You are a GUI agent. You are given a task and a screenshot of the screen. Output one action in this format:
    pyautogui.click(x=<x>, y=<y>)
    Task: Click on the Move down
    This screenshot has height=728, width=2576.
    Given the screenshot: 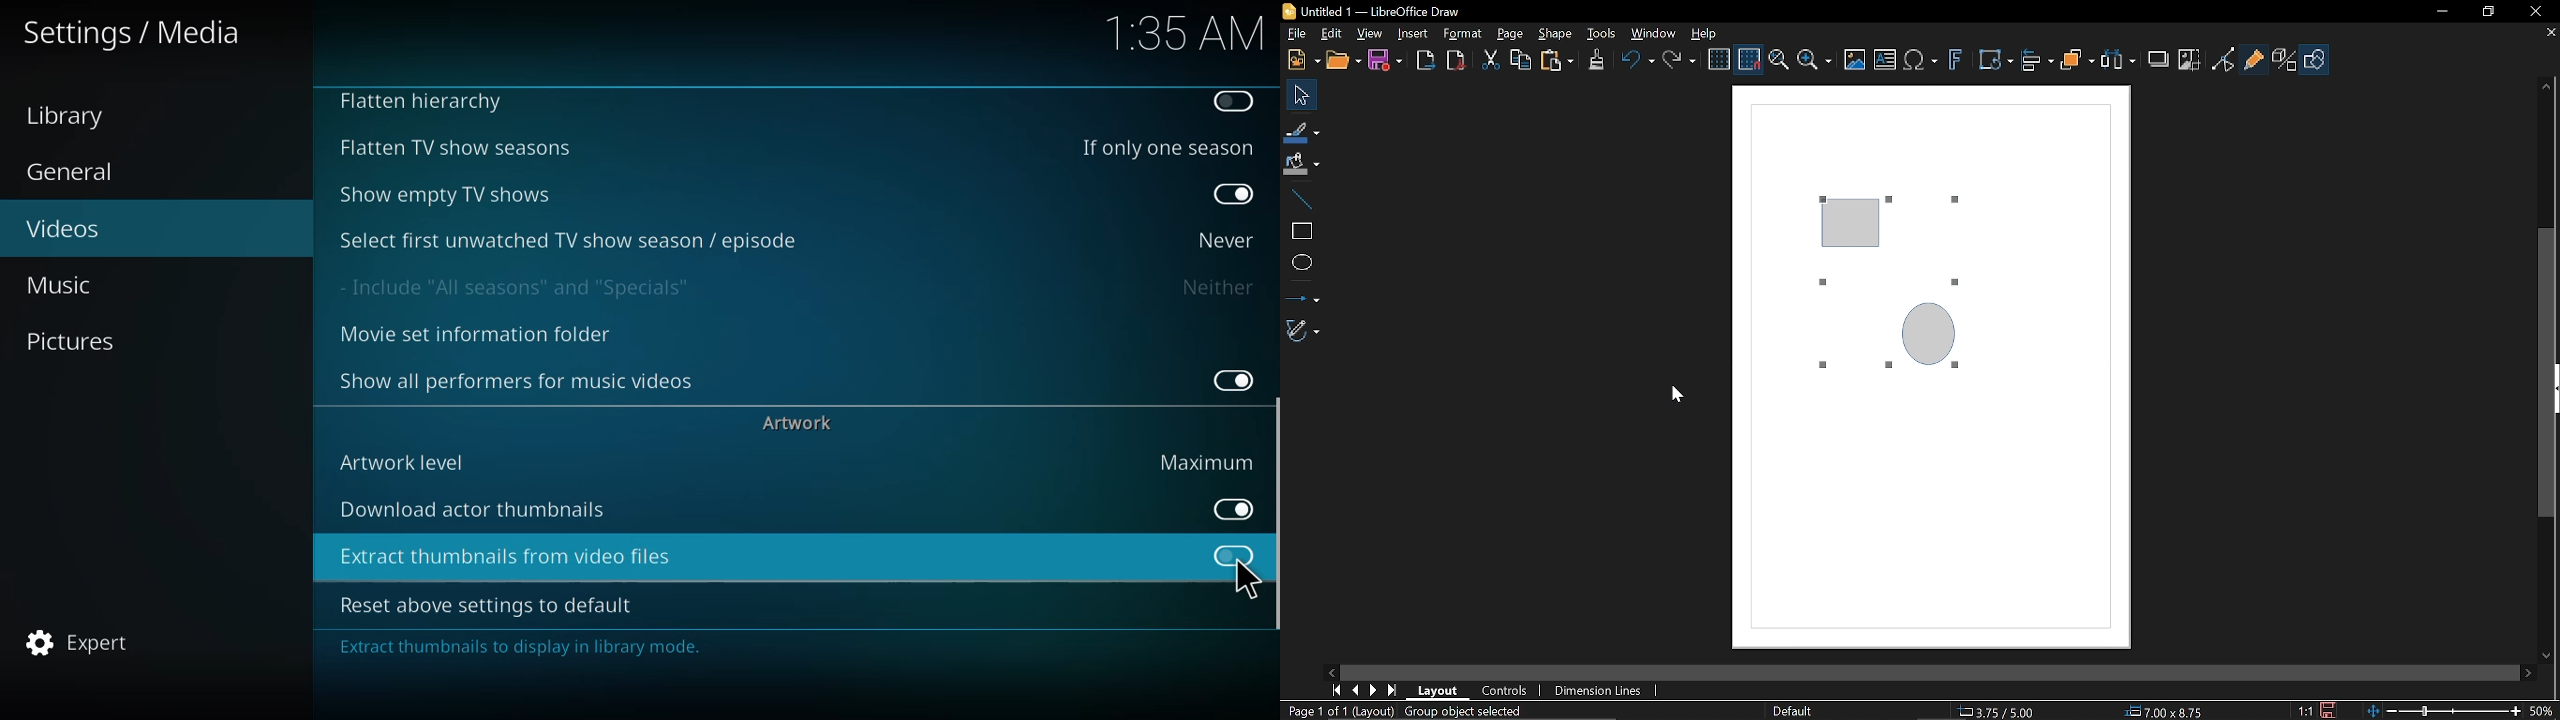 What is the action you would take?
    pyautogui.click(x=2547, y=657)
    